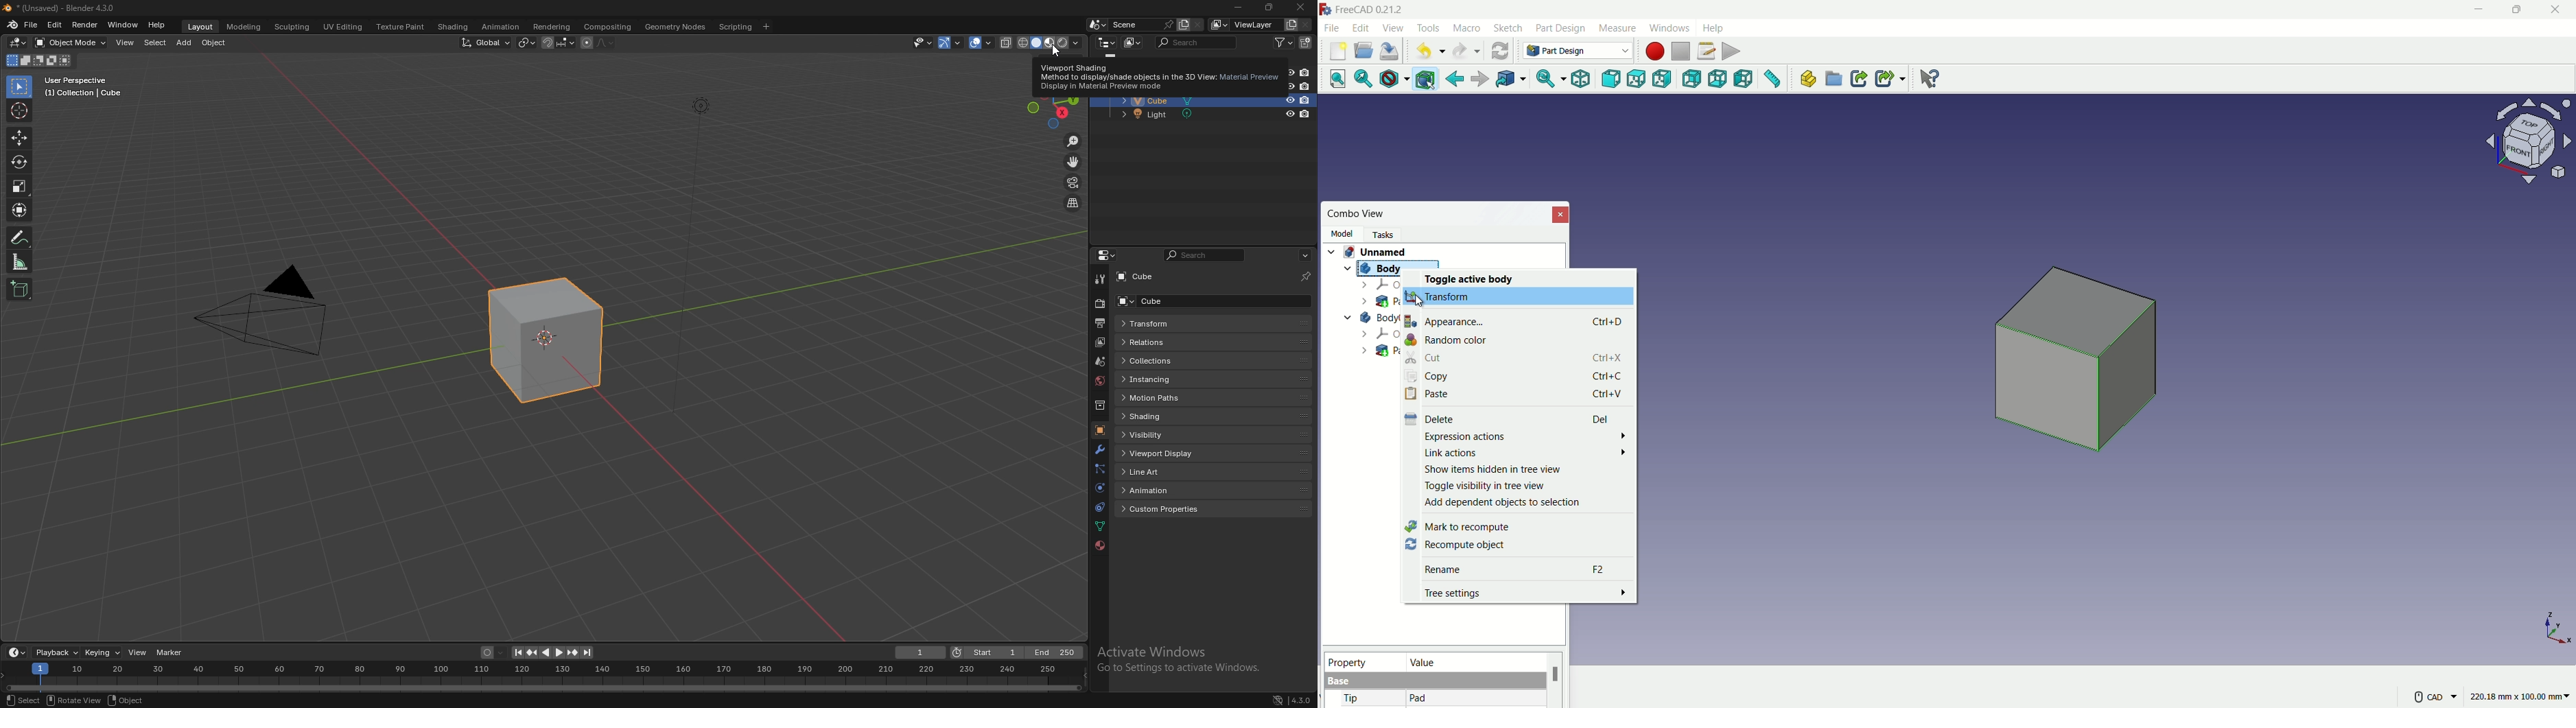  Describe the element at coordinates (1715, 27) in the screenshot. I see `help` at that location.